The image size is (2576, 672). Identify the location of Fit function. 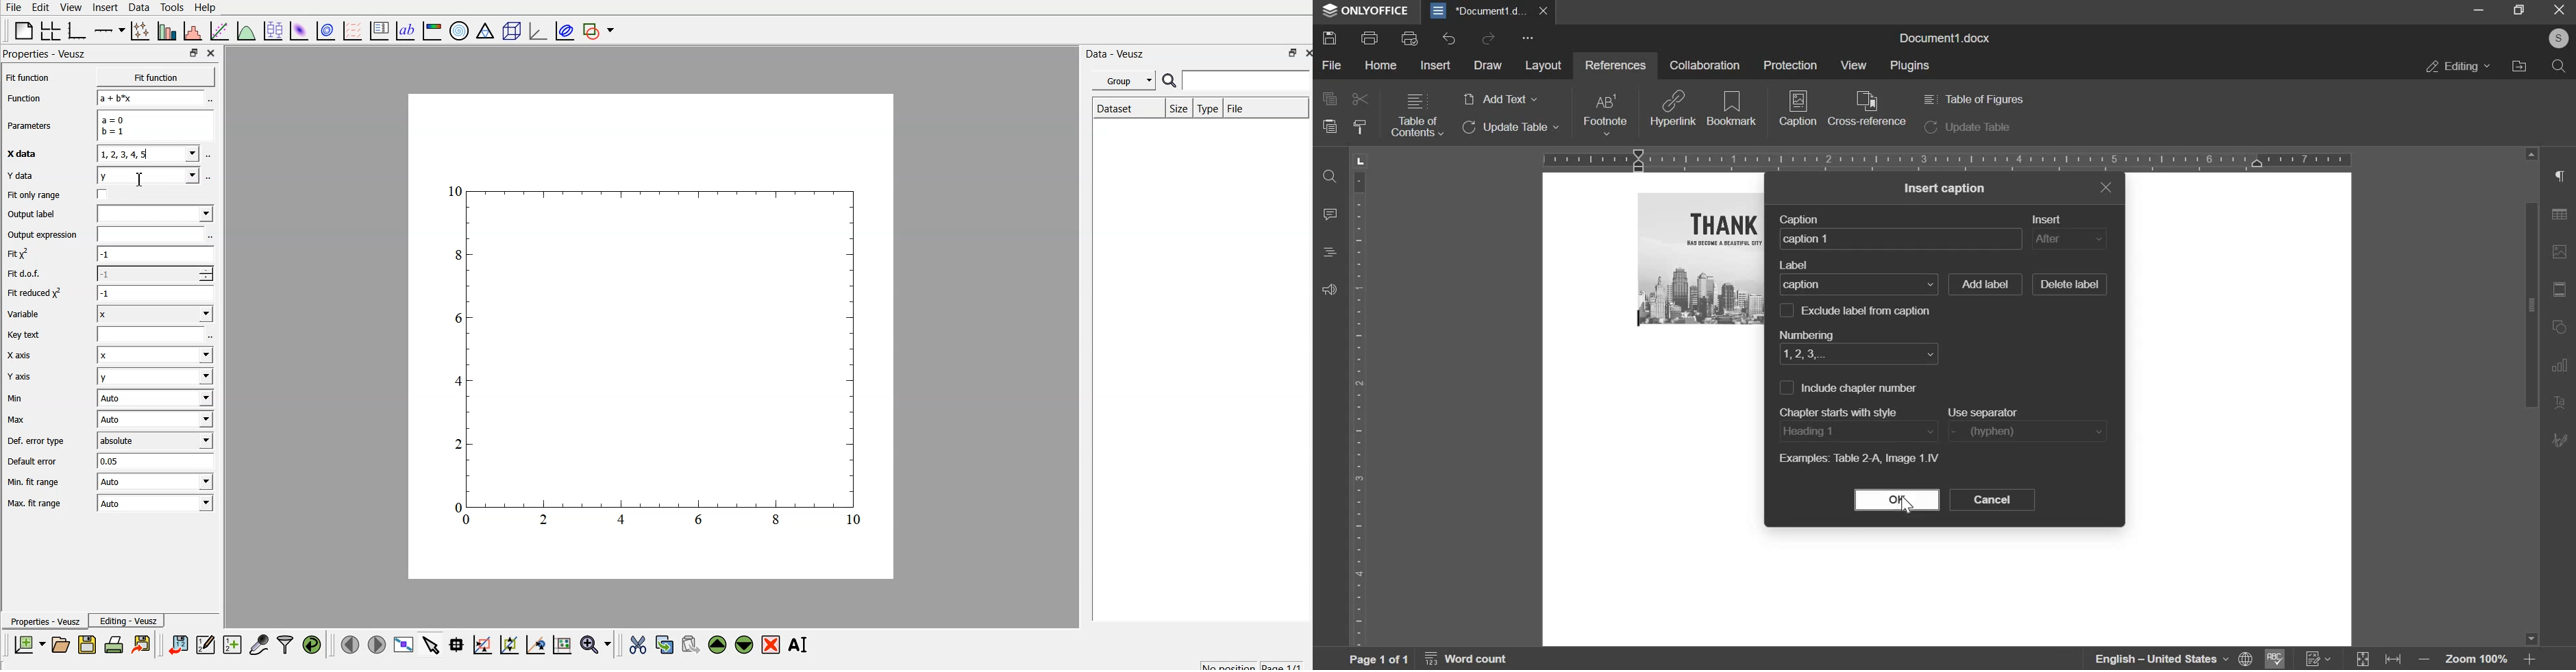
(158, 79).